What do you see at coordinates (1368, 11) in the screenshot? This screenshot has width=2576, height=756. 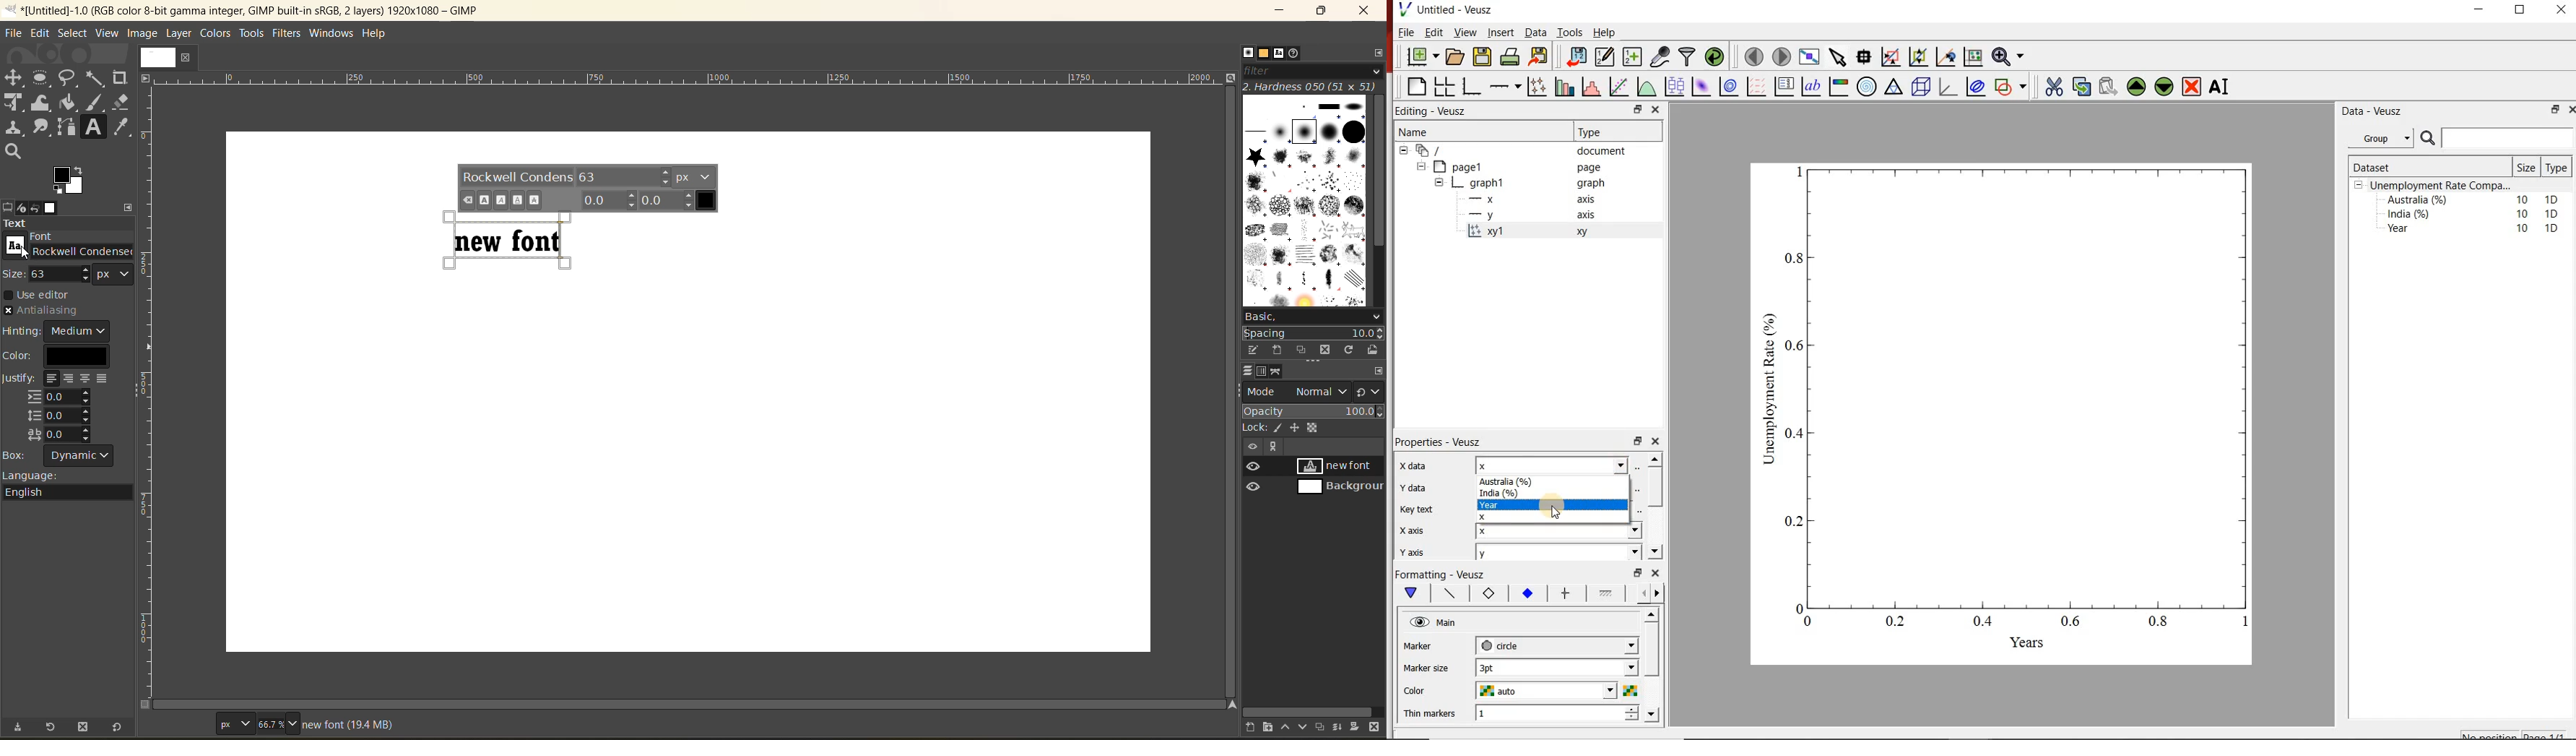 I see `close` at bounding box center [1368, 11].